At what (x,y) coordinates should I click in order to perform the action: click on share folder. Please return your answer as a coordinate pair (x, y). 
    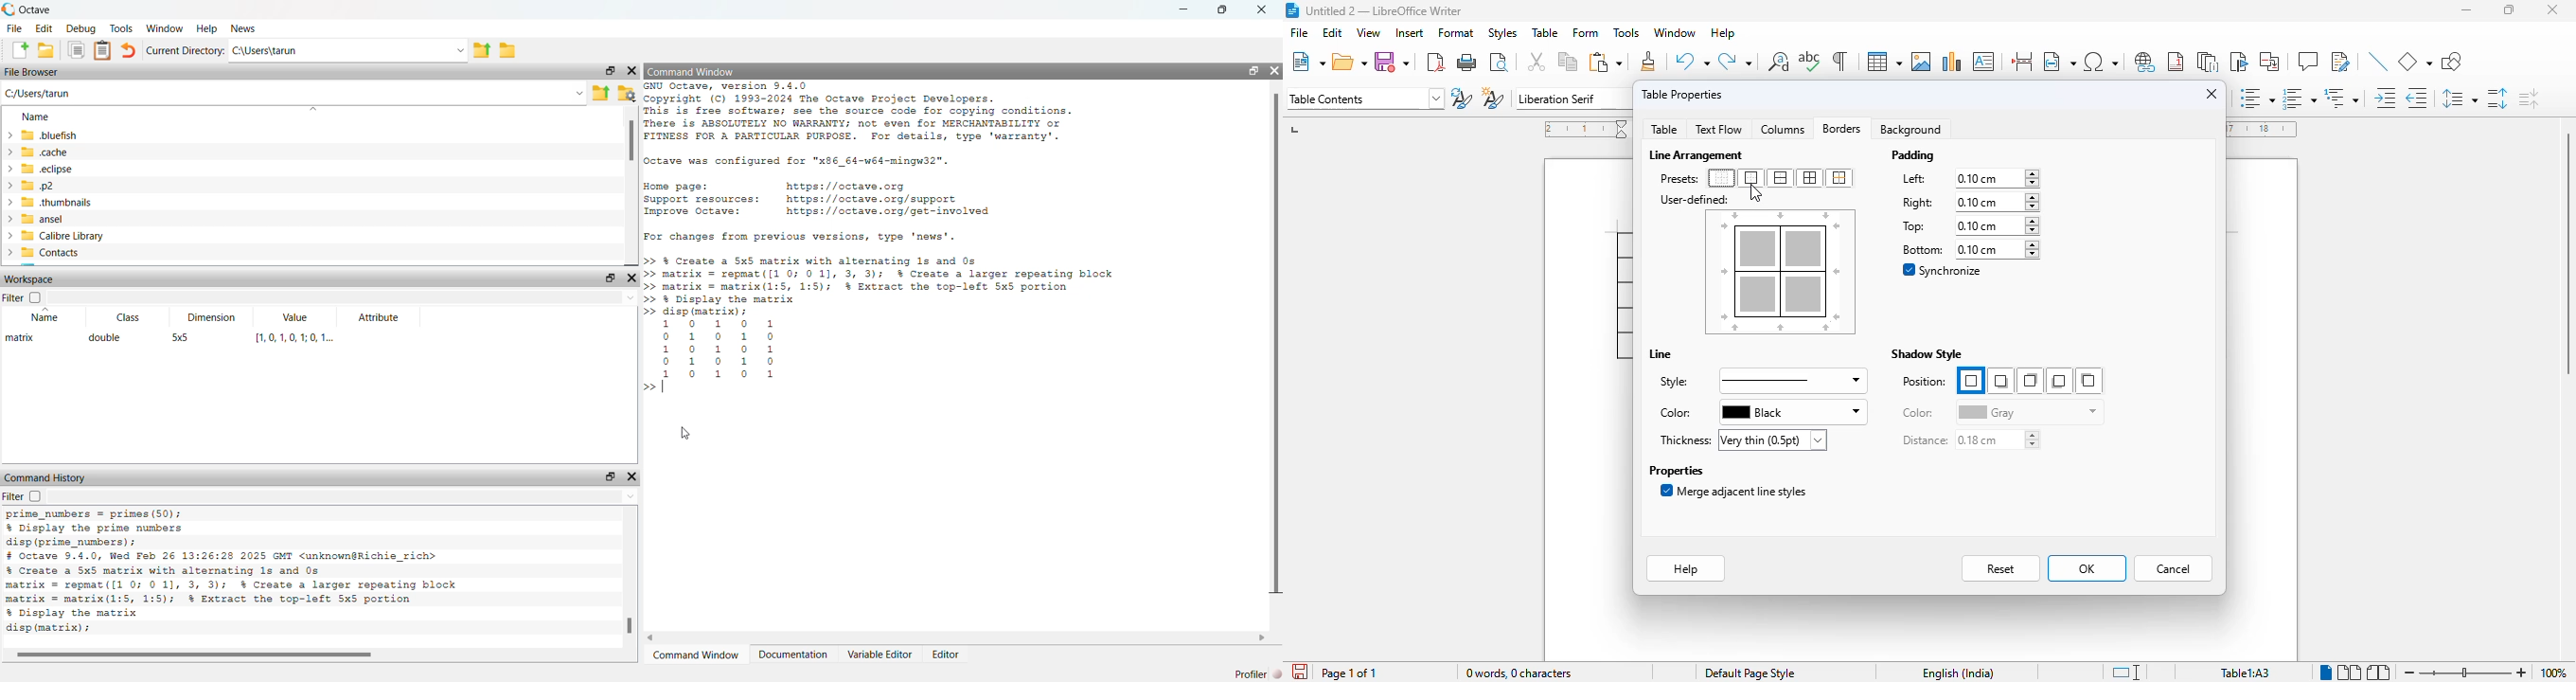
    Looking at the image, I should click on (481, 51).